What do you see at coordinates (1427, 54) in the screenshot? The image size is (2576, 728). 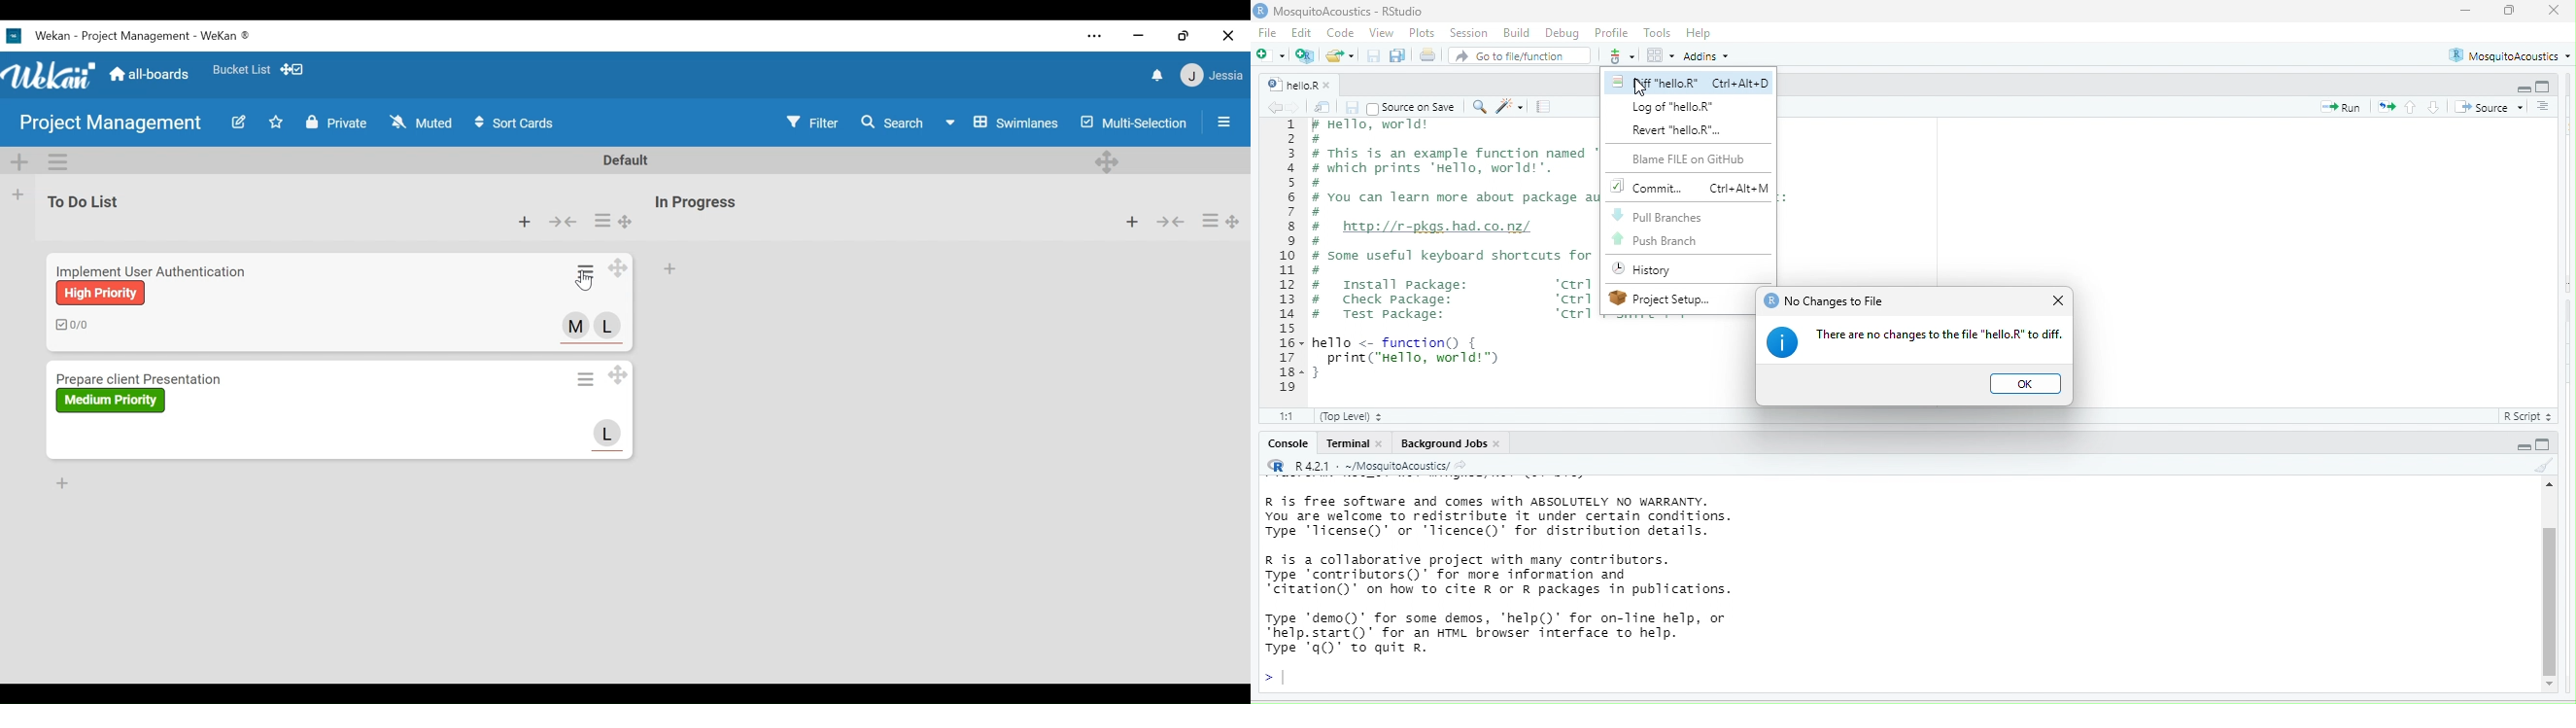 I see `print the current file` at bounding box center [1427, 54].